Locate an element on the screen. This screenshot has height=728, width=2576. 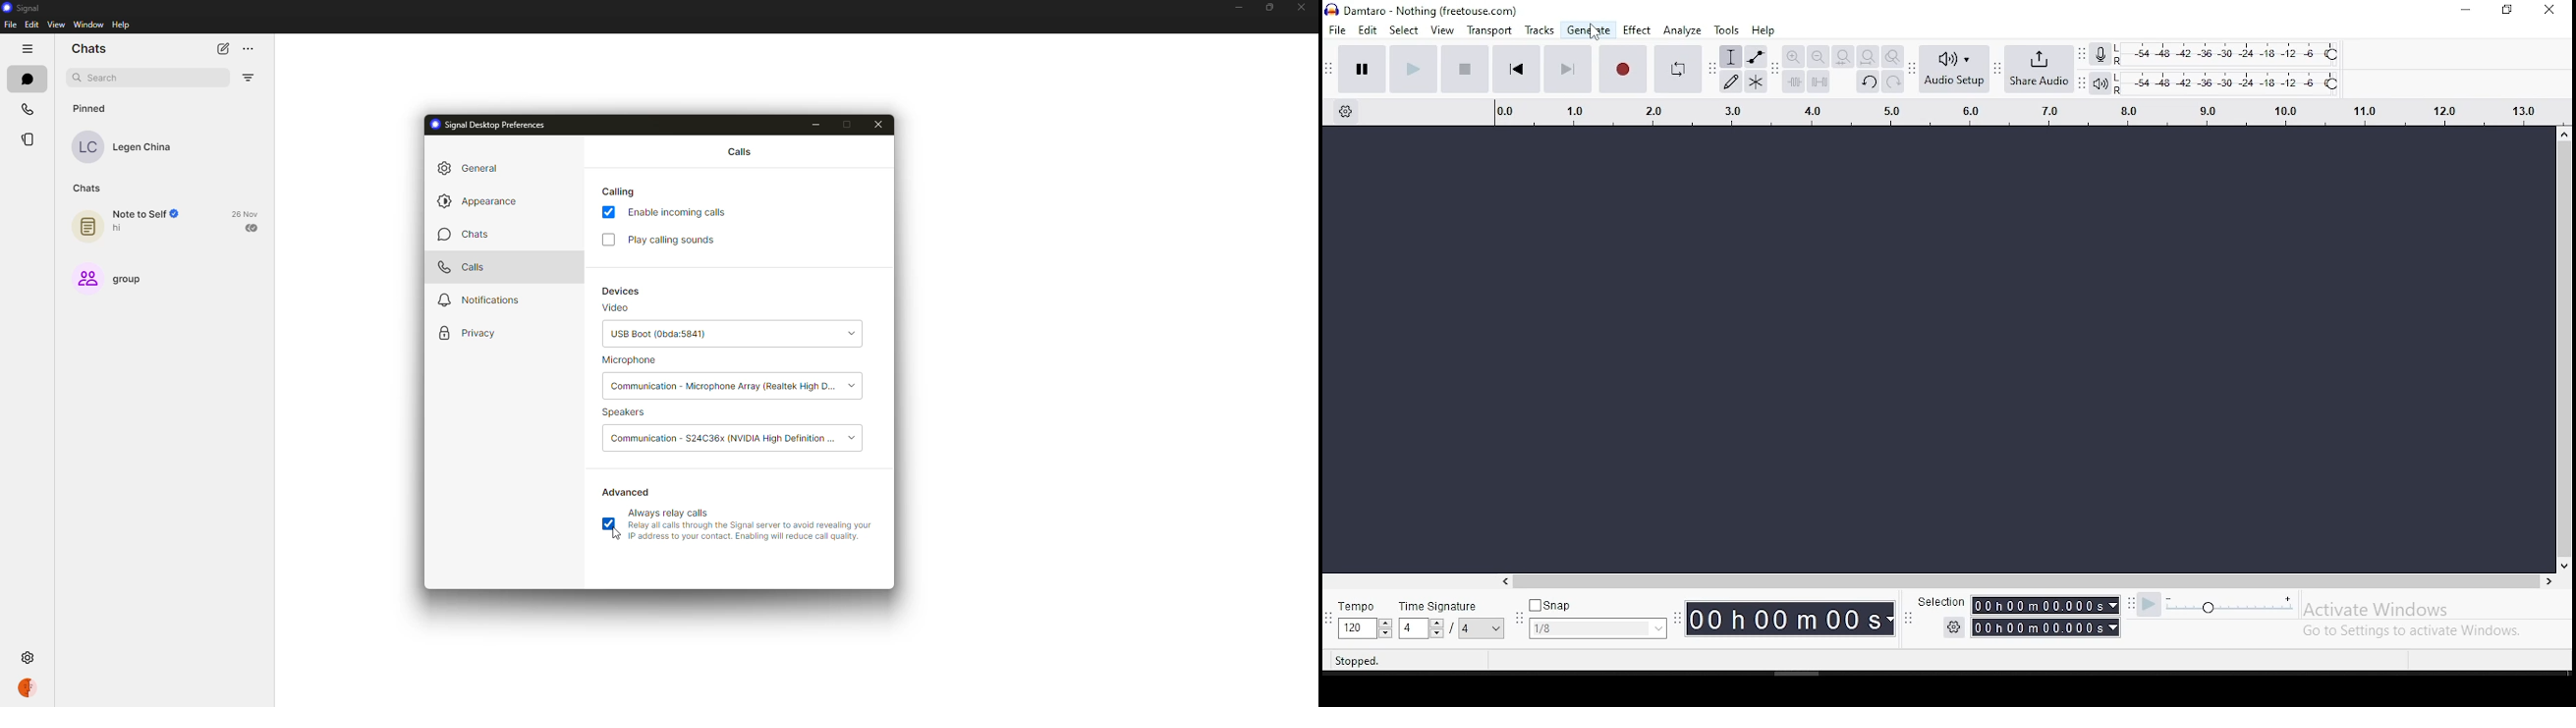
privacy is located at coordinates (467, 334).